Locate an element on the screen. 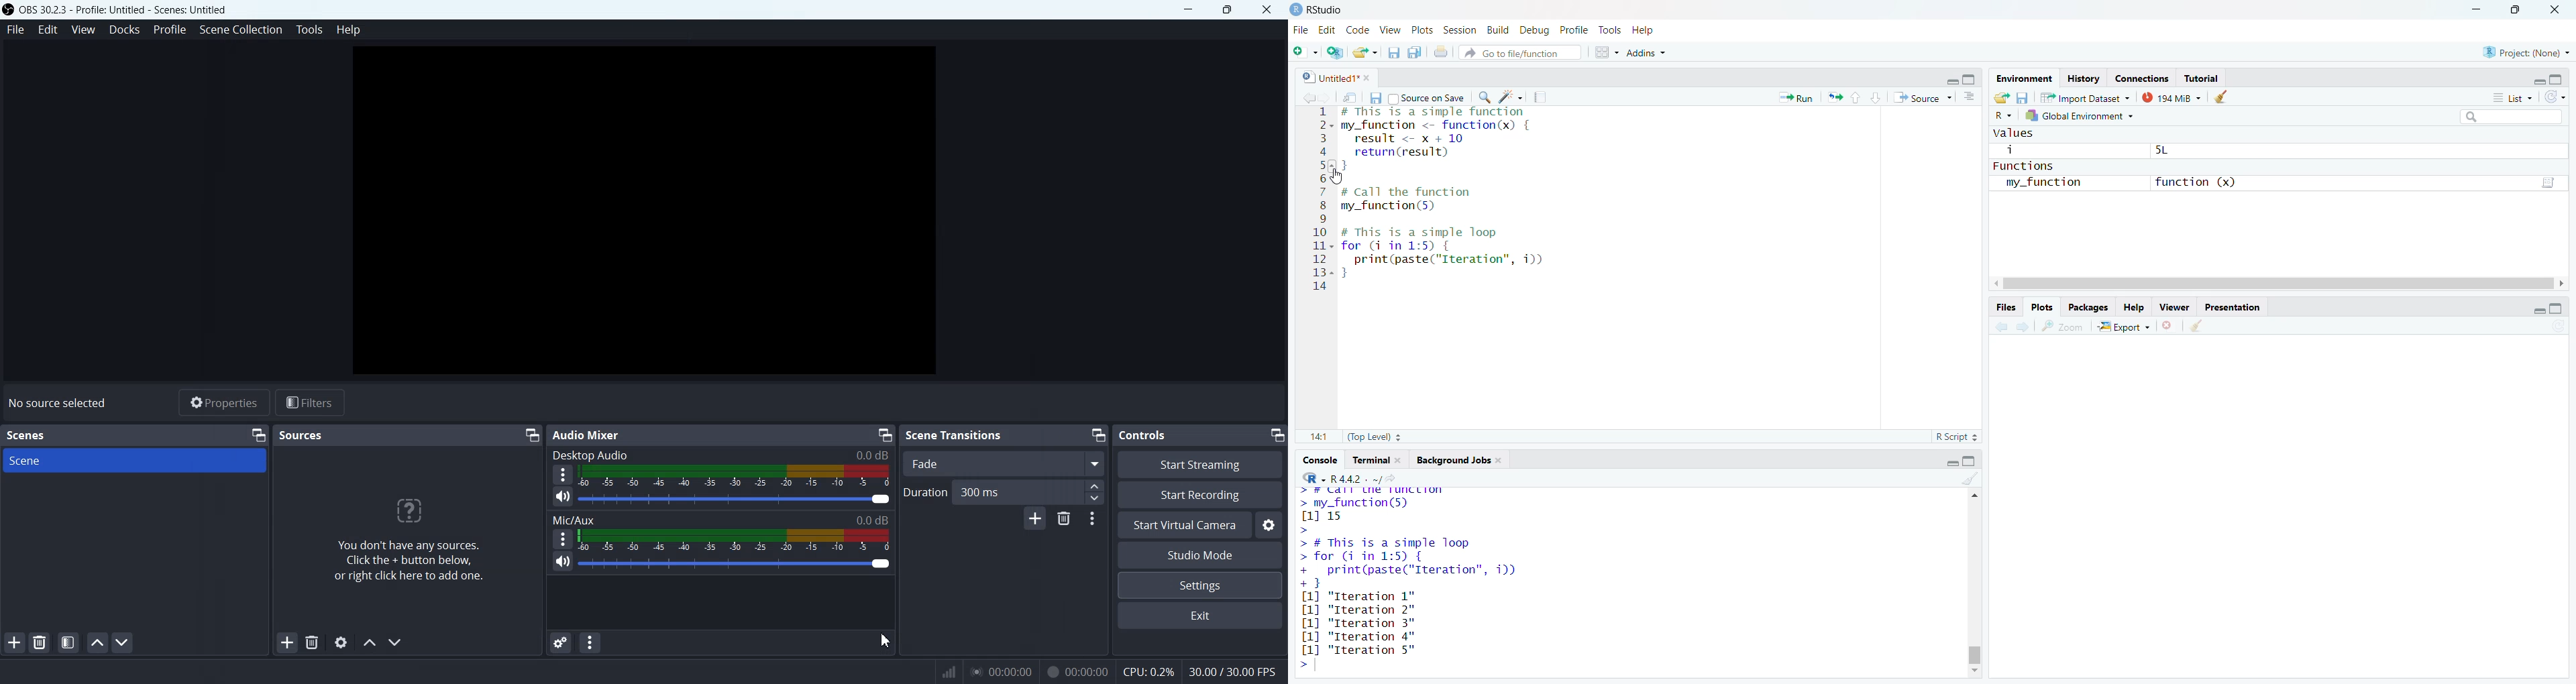 The height and width of the screenshot is (700, 2576). maximize is located at coordinates (1972, 461).